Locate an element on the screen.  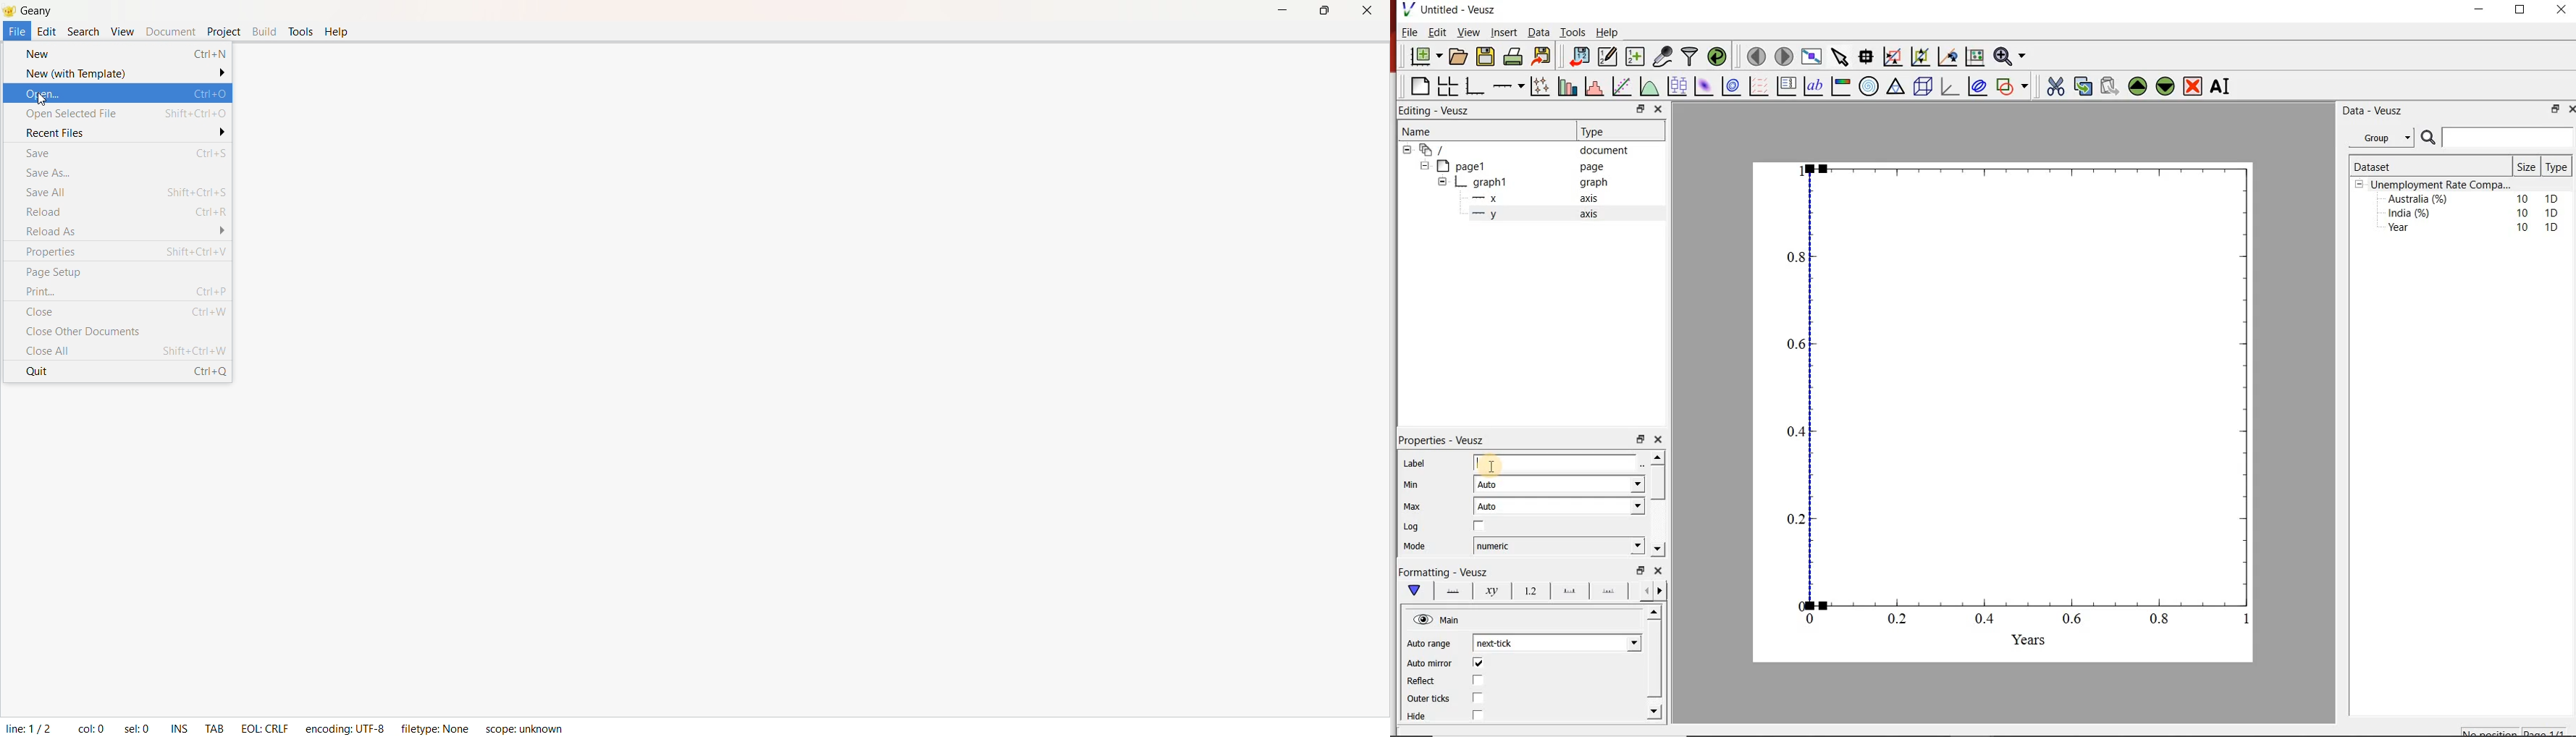
collapse is located at coordinates (1424, 166).